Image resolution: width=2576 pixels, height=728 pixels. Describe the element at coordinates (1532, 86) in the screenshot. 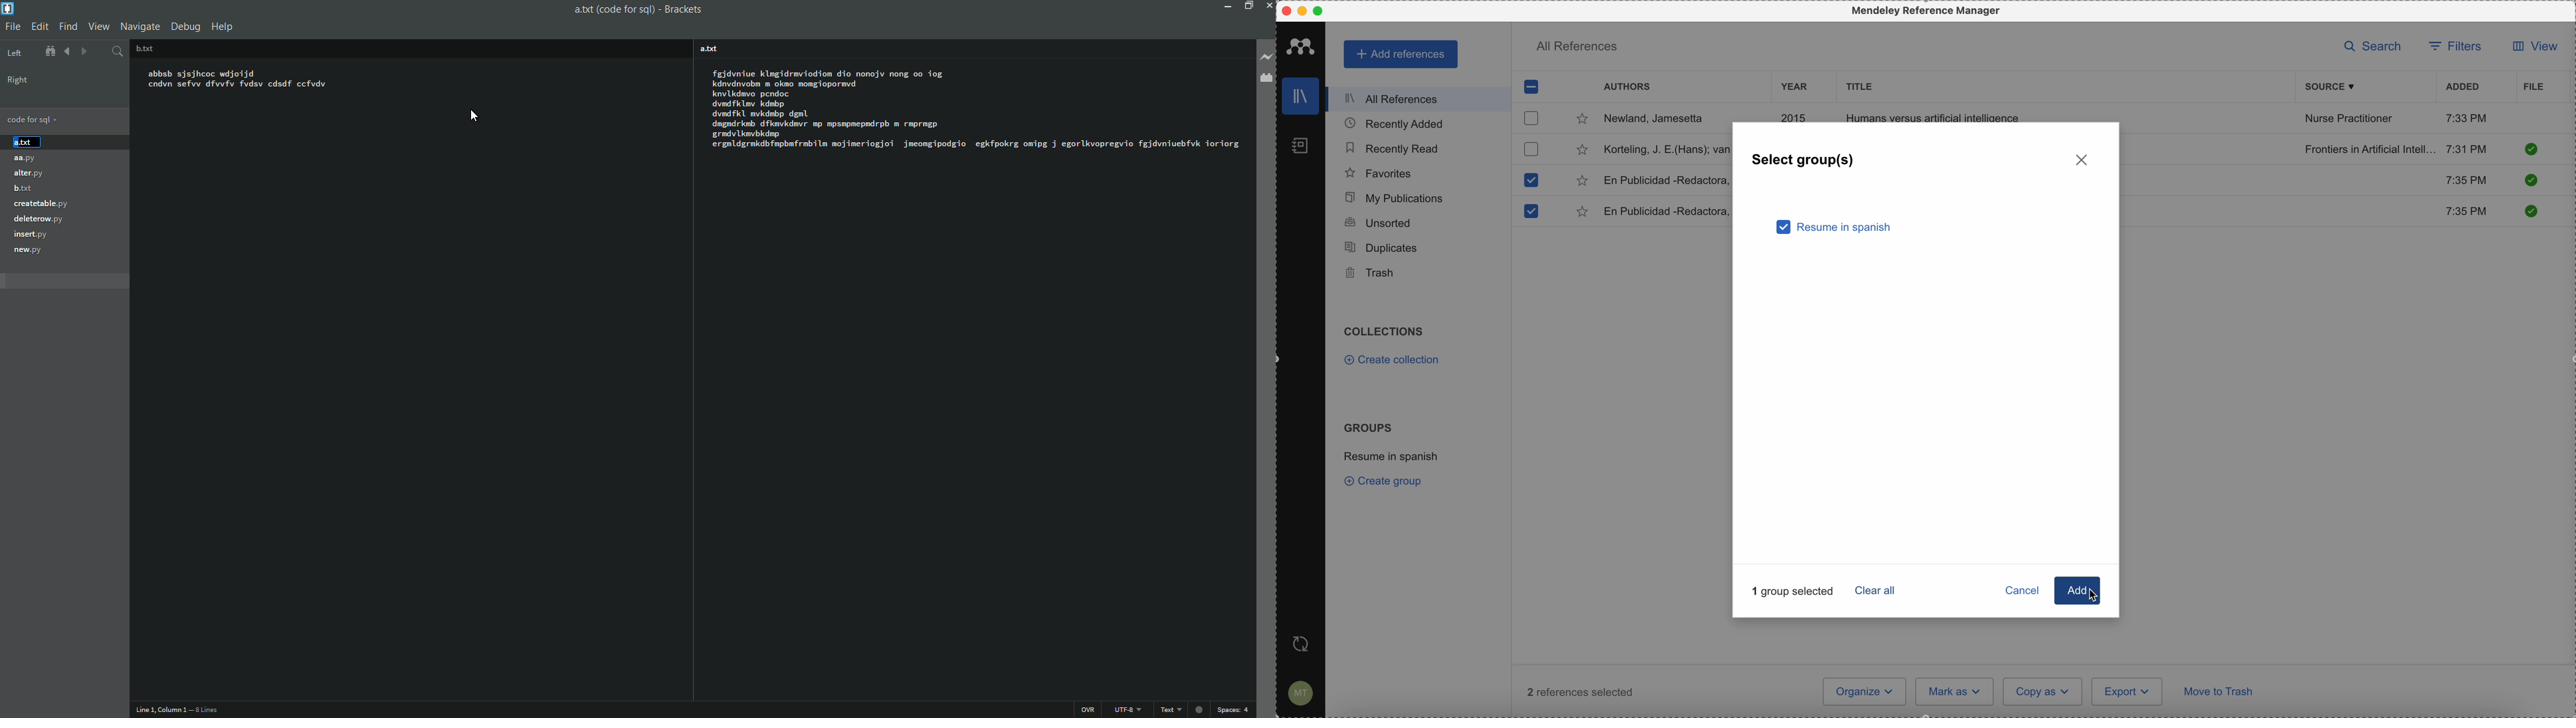

I see `checkbox selected` at that location.